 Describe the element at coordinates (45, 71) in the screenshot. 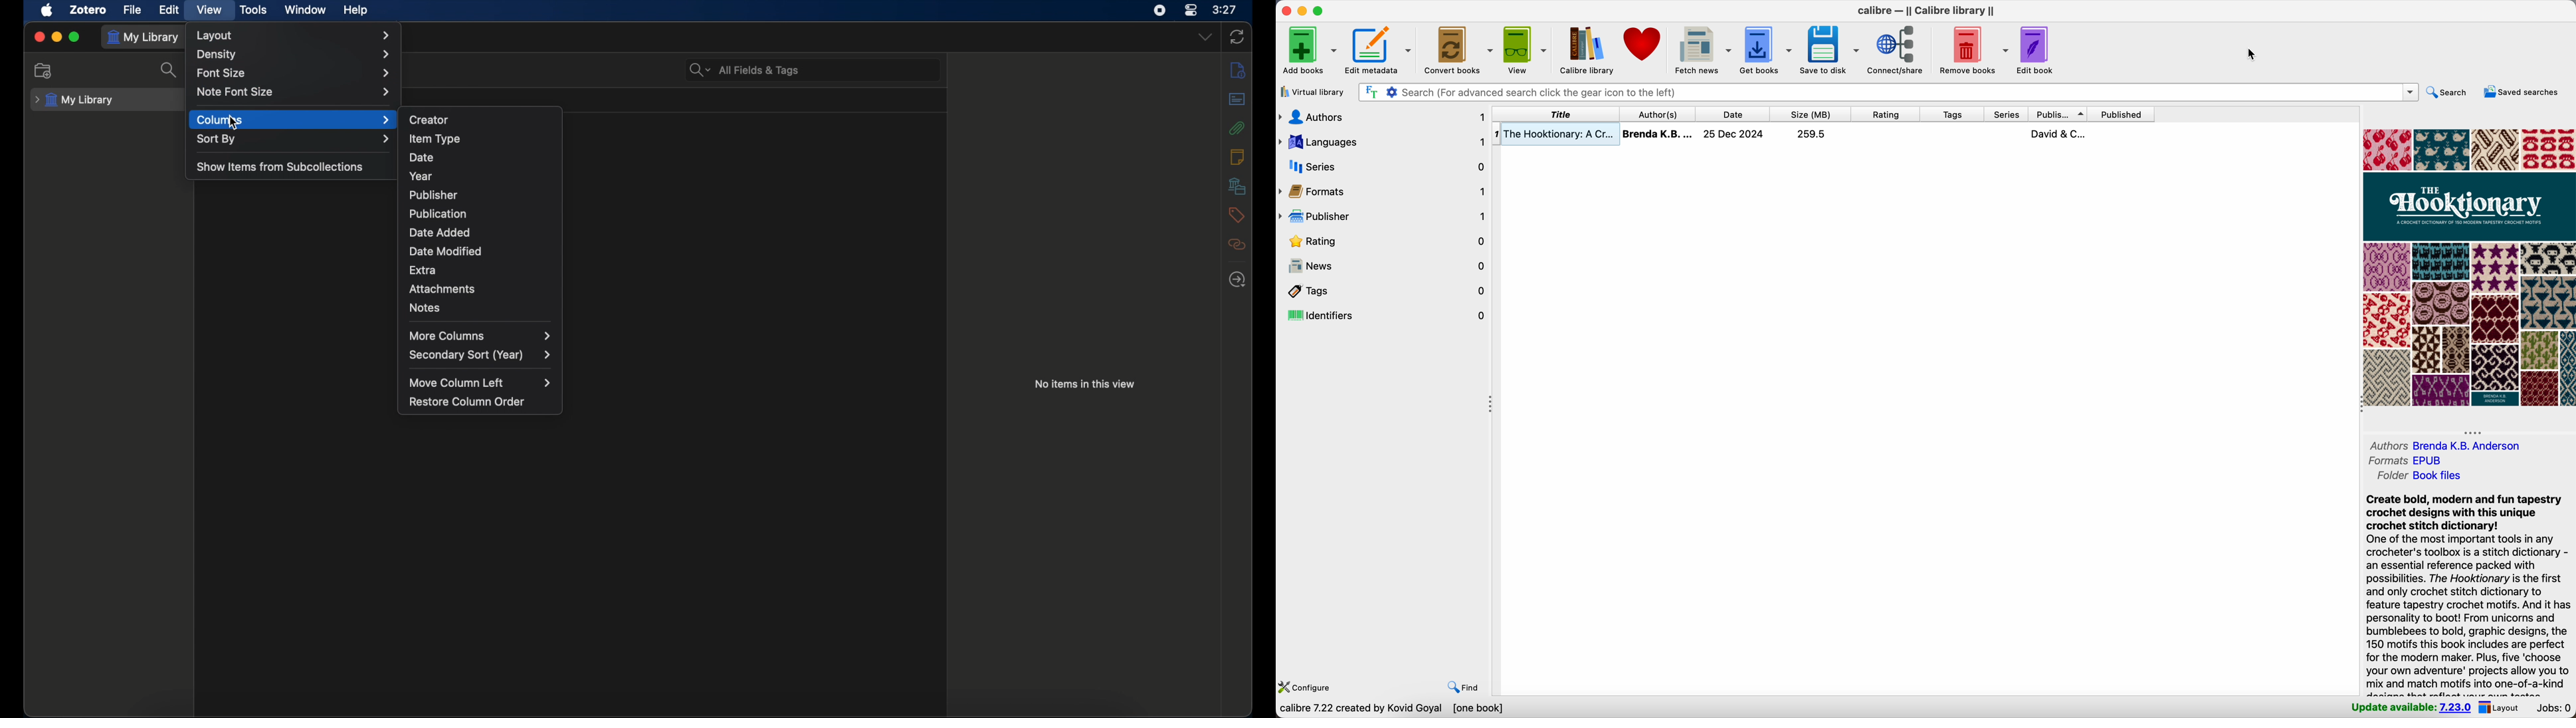

I see `new collection` at that location.